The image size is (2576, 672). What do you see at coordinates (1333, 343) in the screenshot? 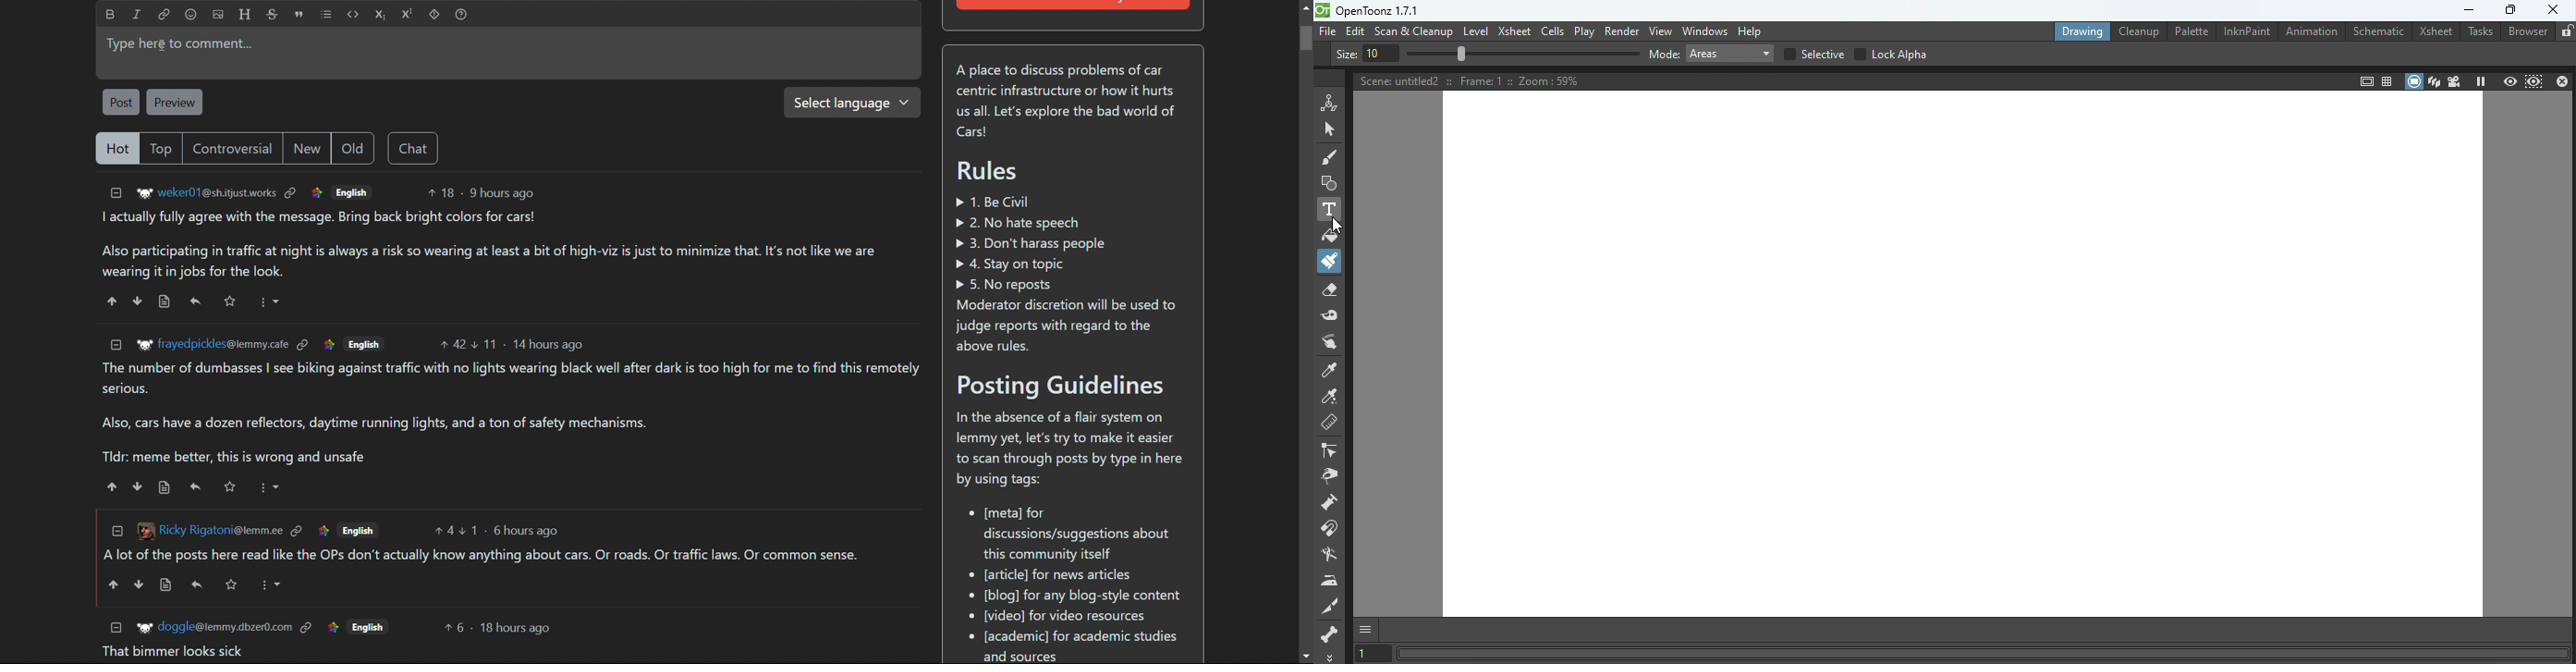
I see `Finger tool` at bounding box center [1333, 343].